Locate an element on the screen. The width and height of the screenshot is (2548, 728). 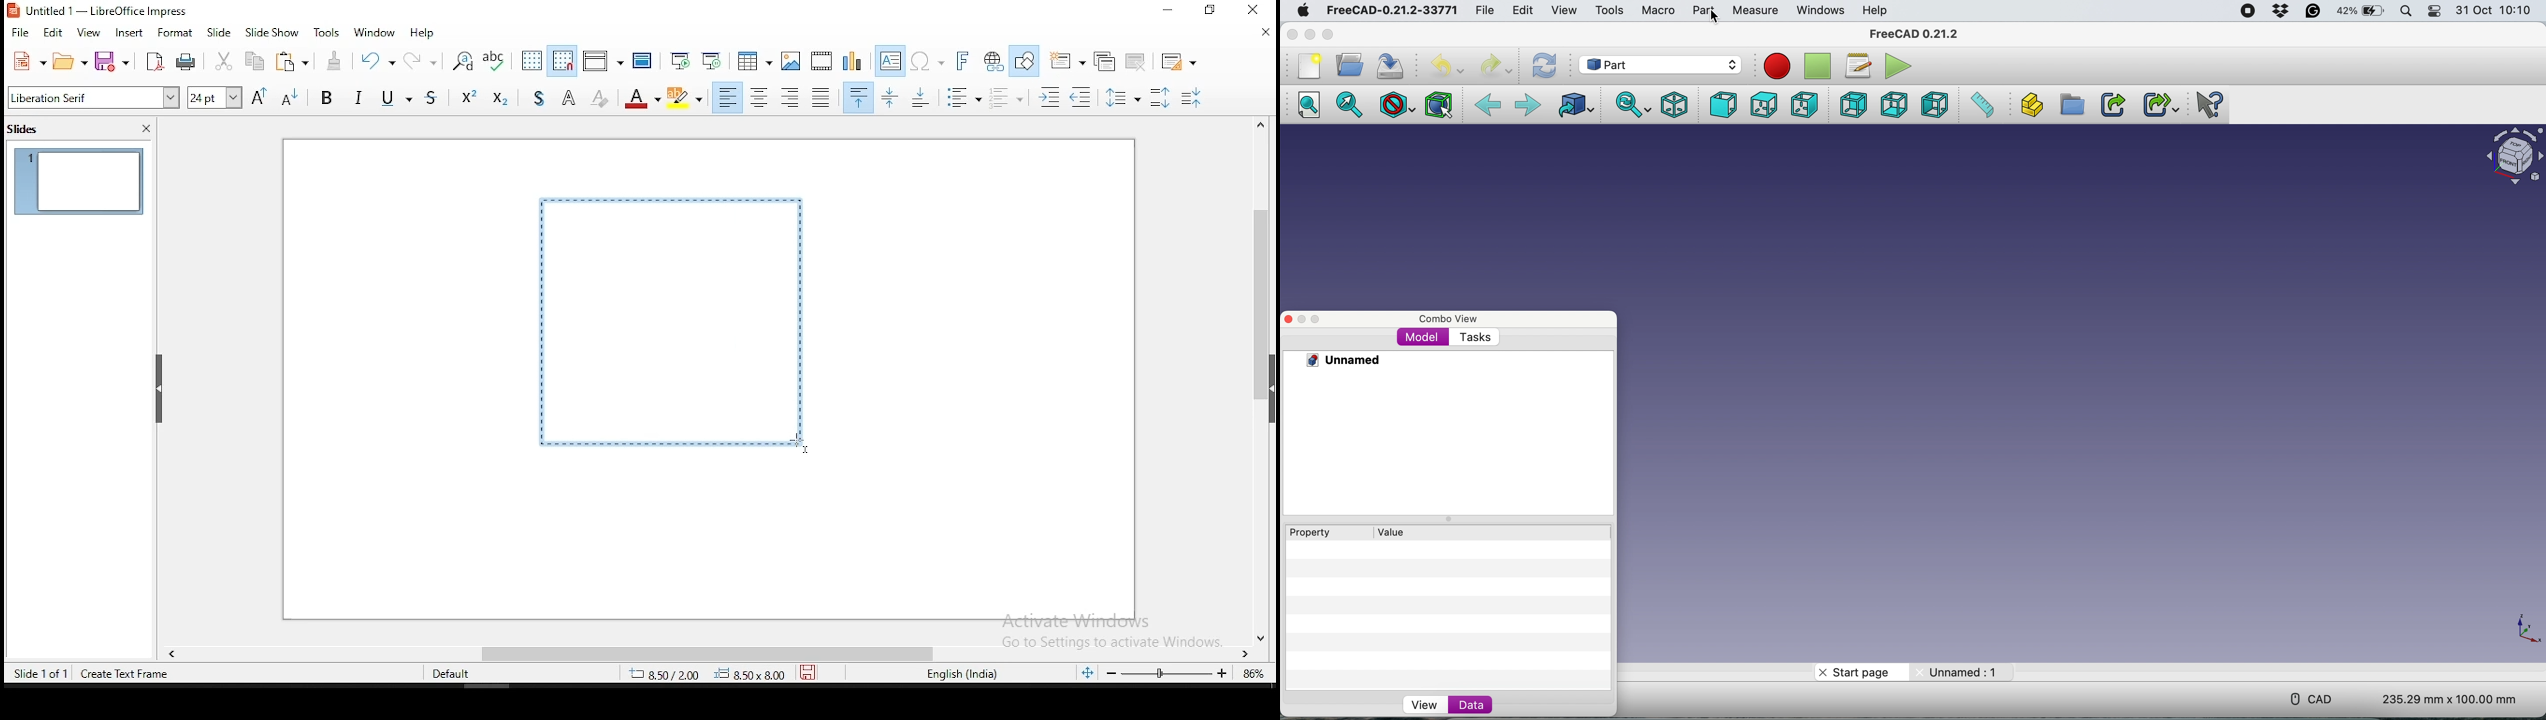
start from current slide is located at coordinates (710, 62).